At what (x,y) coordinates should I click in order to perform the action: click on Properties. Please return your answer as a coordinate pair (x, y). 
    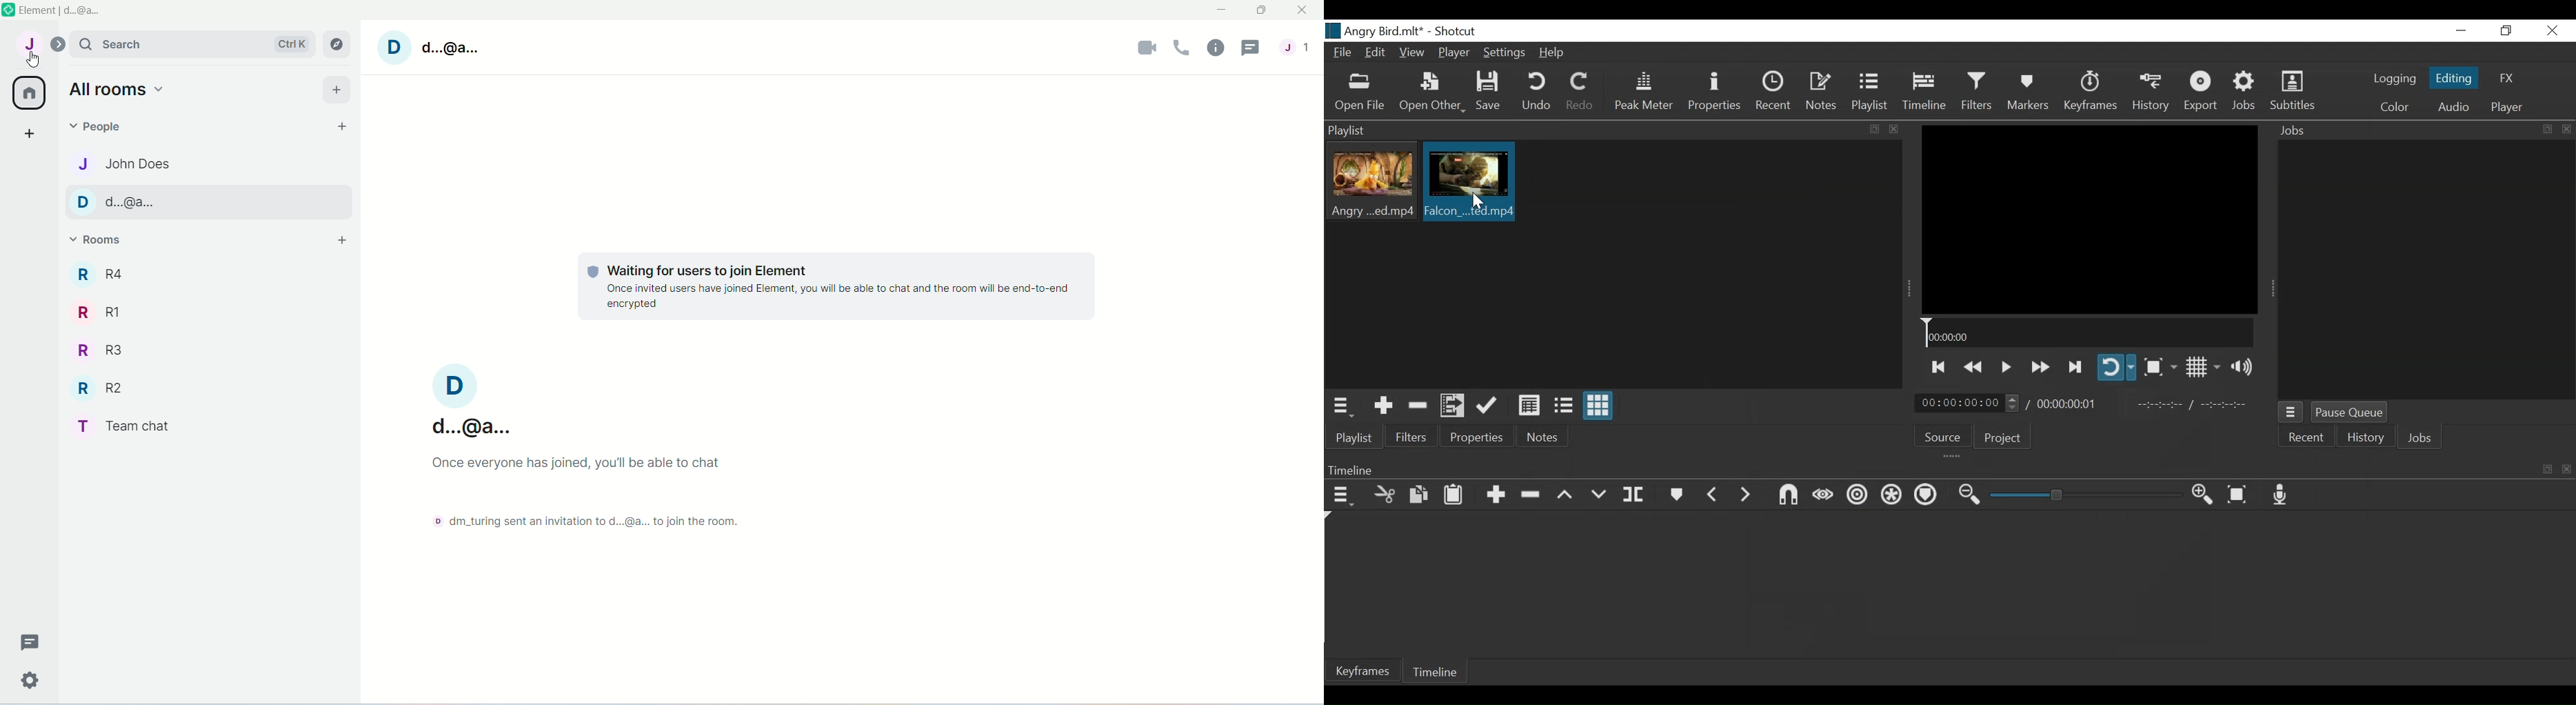
    Looking at the image, I should click on (1717, 91).